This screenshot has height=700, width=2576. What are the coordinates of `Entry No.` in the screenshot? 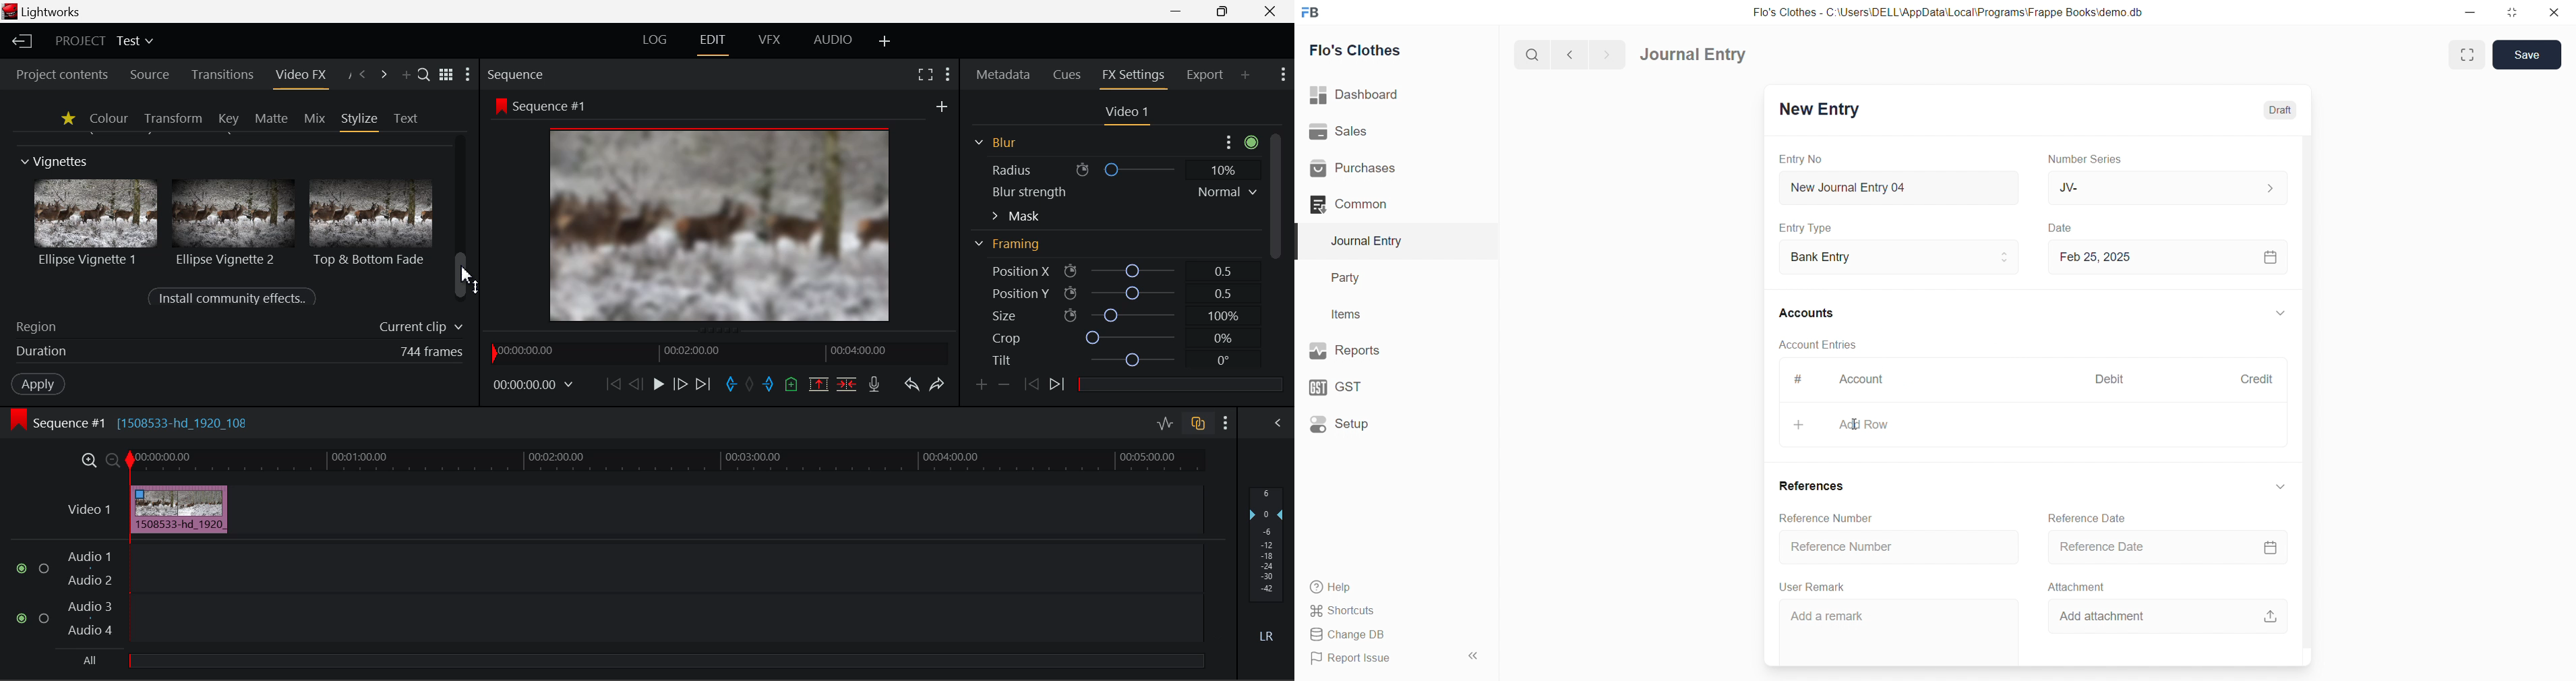 It's located at (1800, 159).